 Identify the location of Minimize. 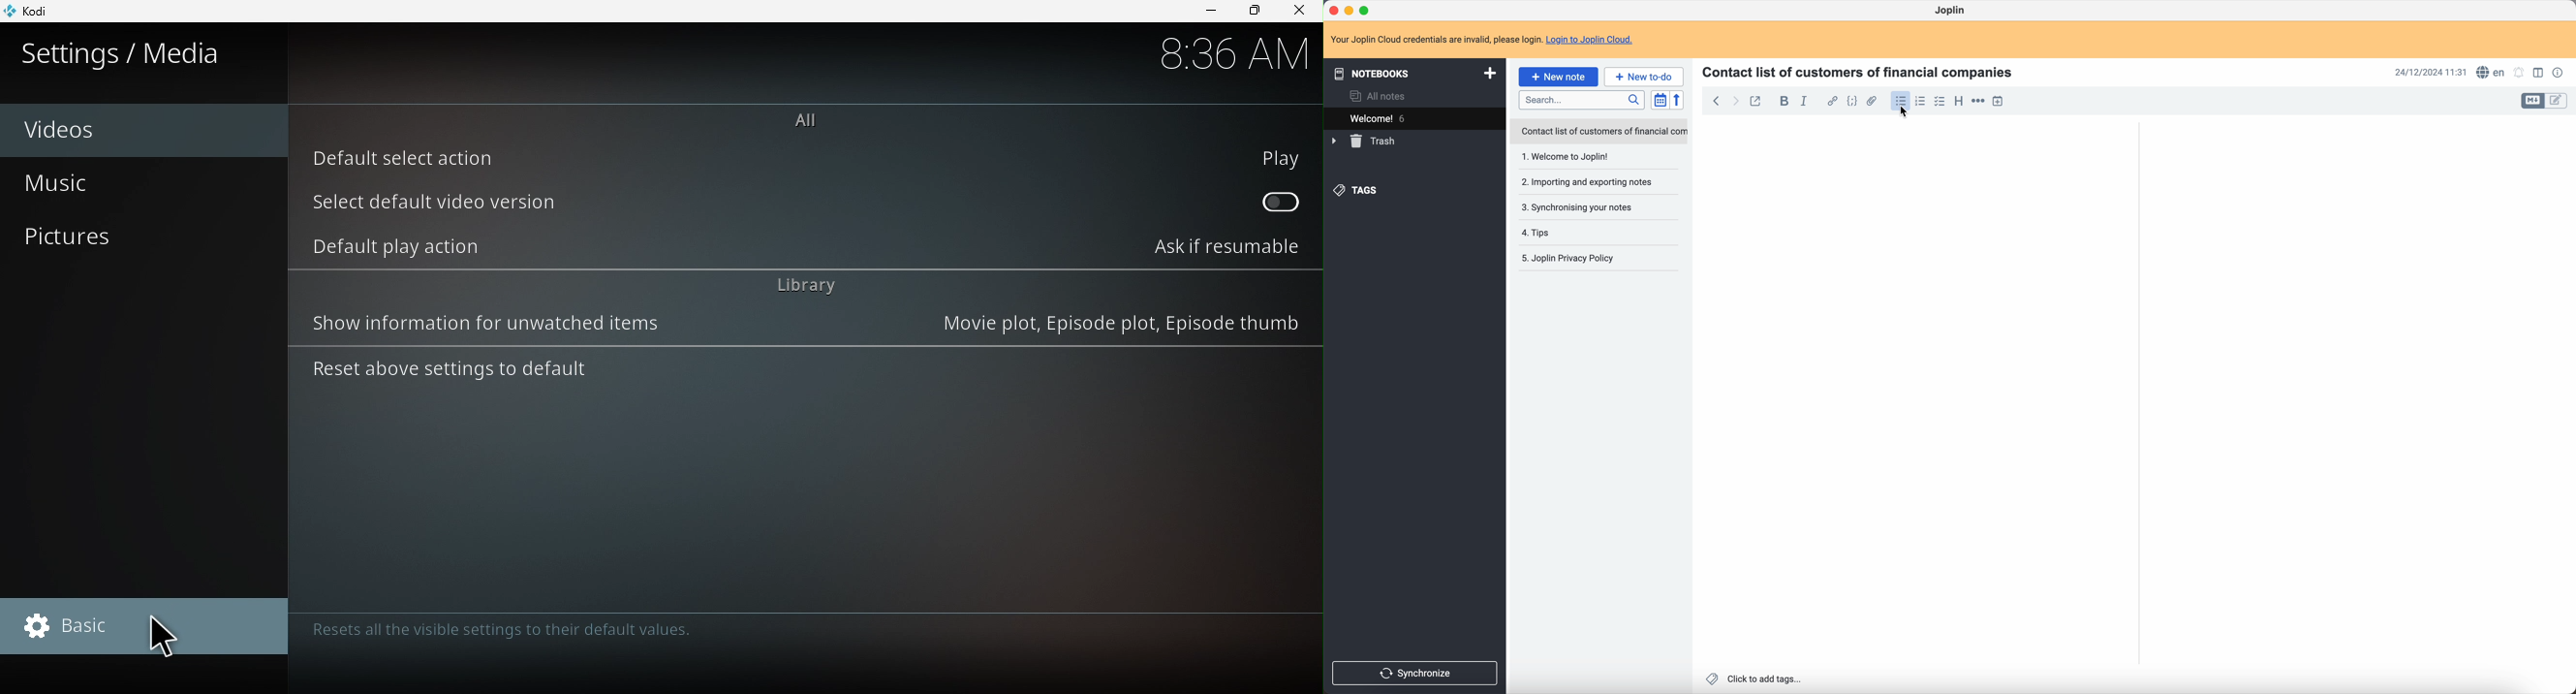
(1203, 12).